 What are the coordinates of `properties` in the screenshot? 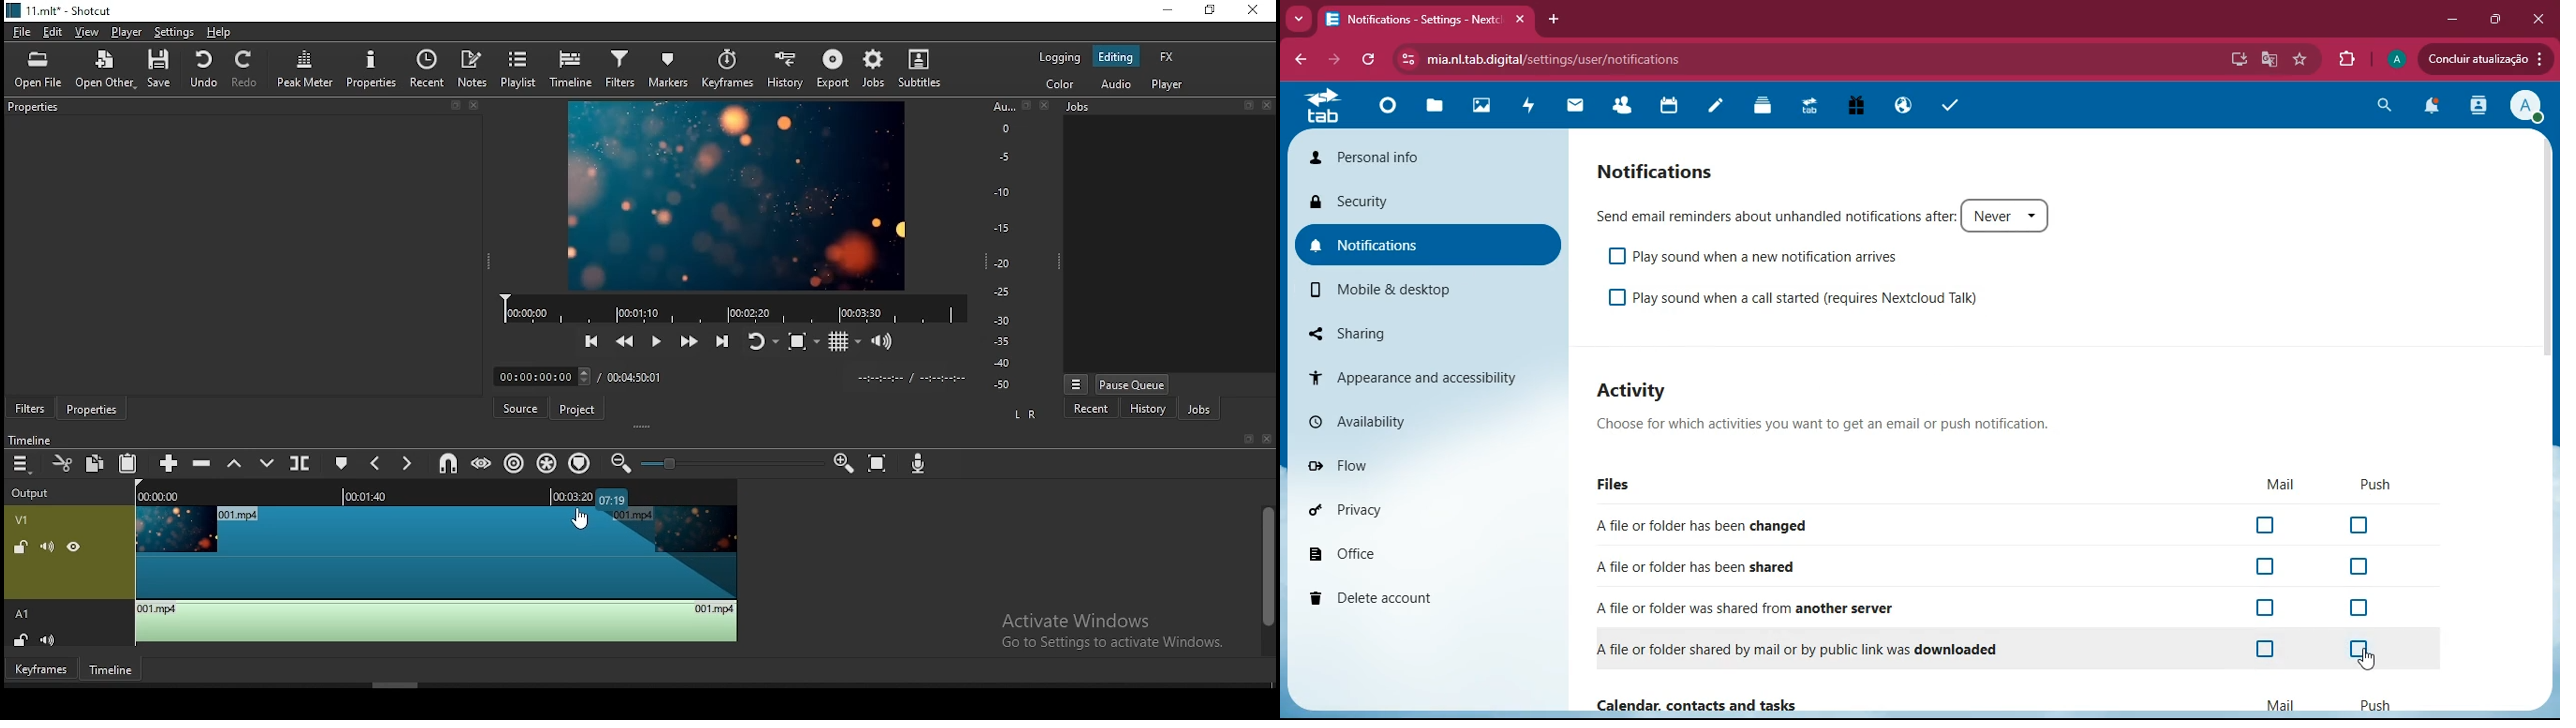 It's located at (371, 68).